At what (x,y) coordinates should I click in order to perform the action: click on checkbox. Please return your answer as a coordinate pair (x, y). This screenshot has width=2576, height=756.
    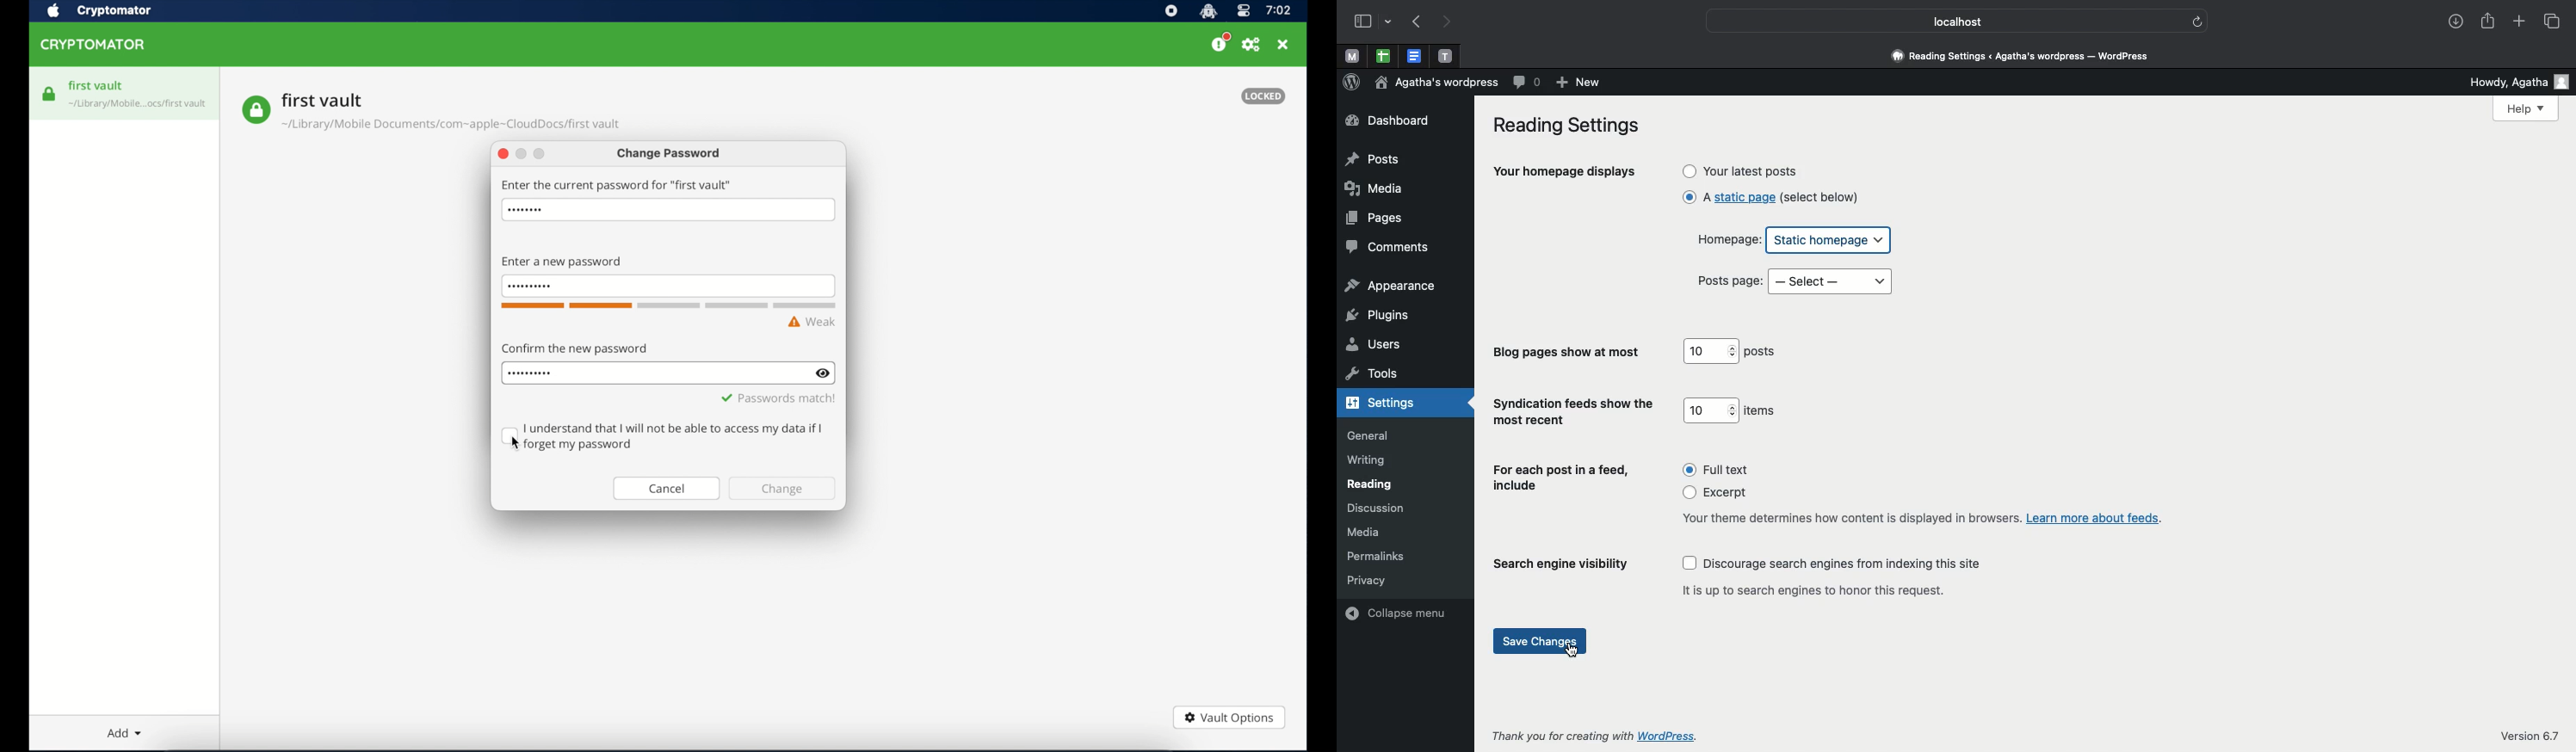
    Looking at the image, I should click on (664, 437).